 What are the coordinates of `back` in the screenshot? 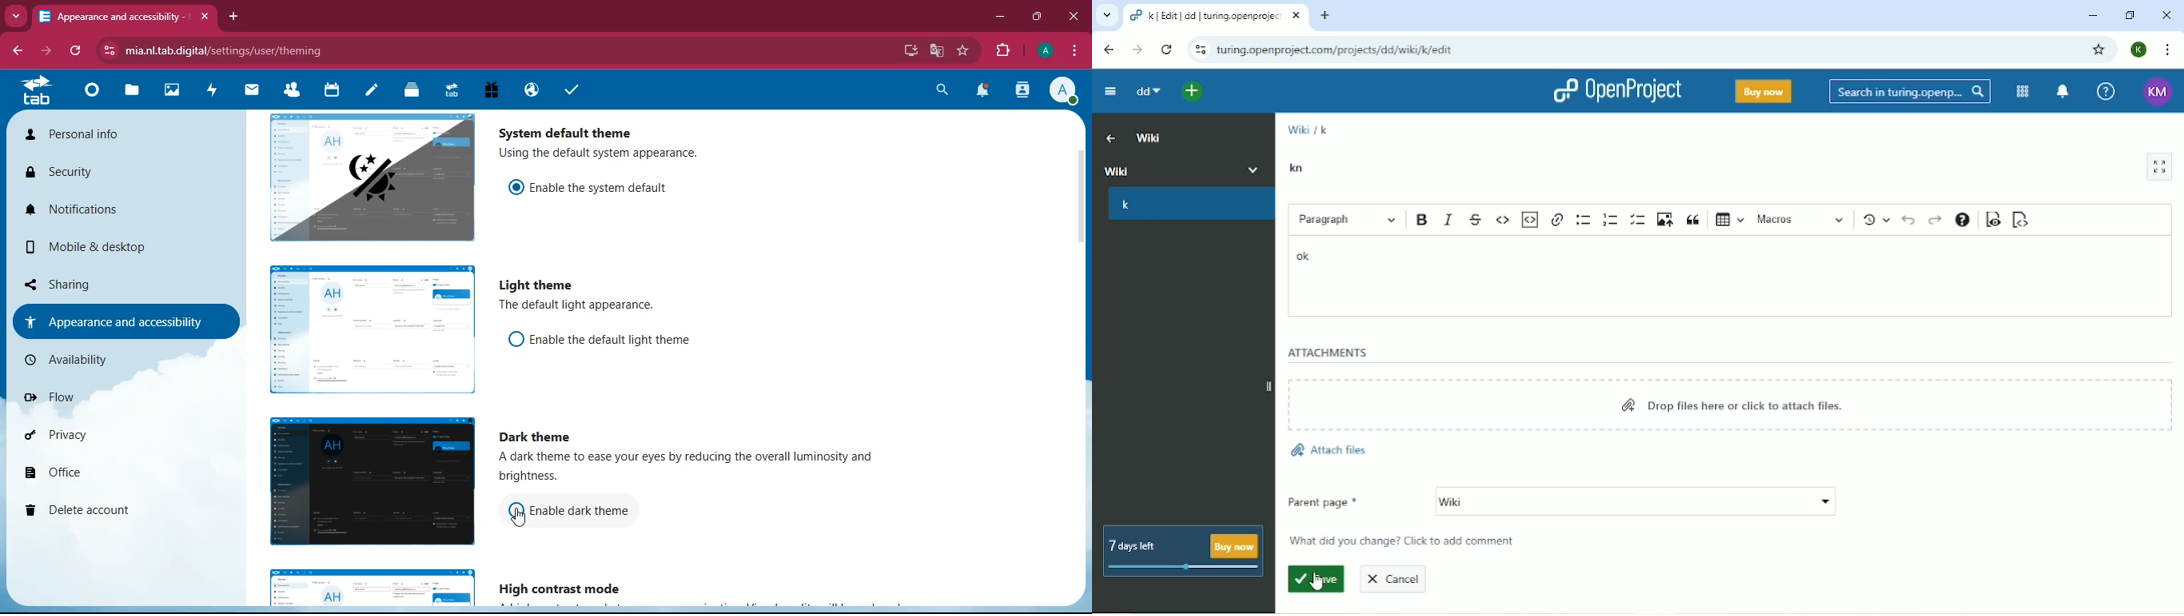 It's located at (21, 50).